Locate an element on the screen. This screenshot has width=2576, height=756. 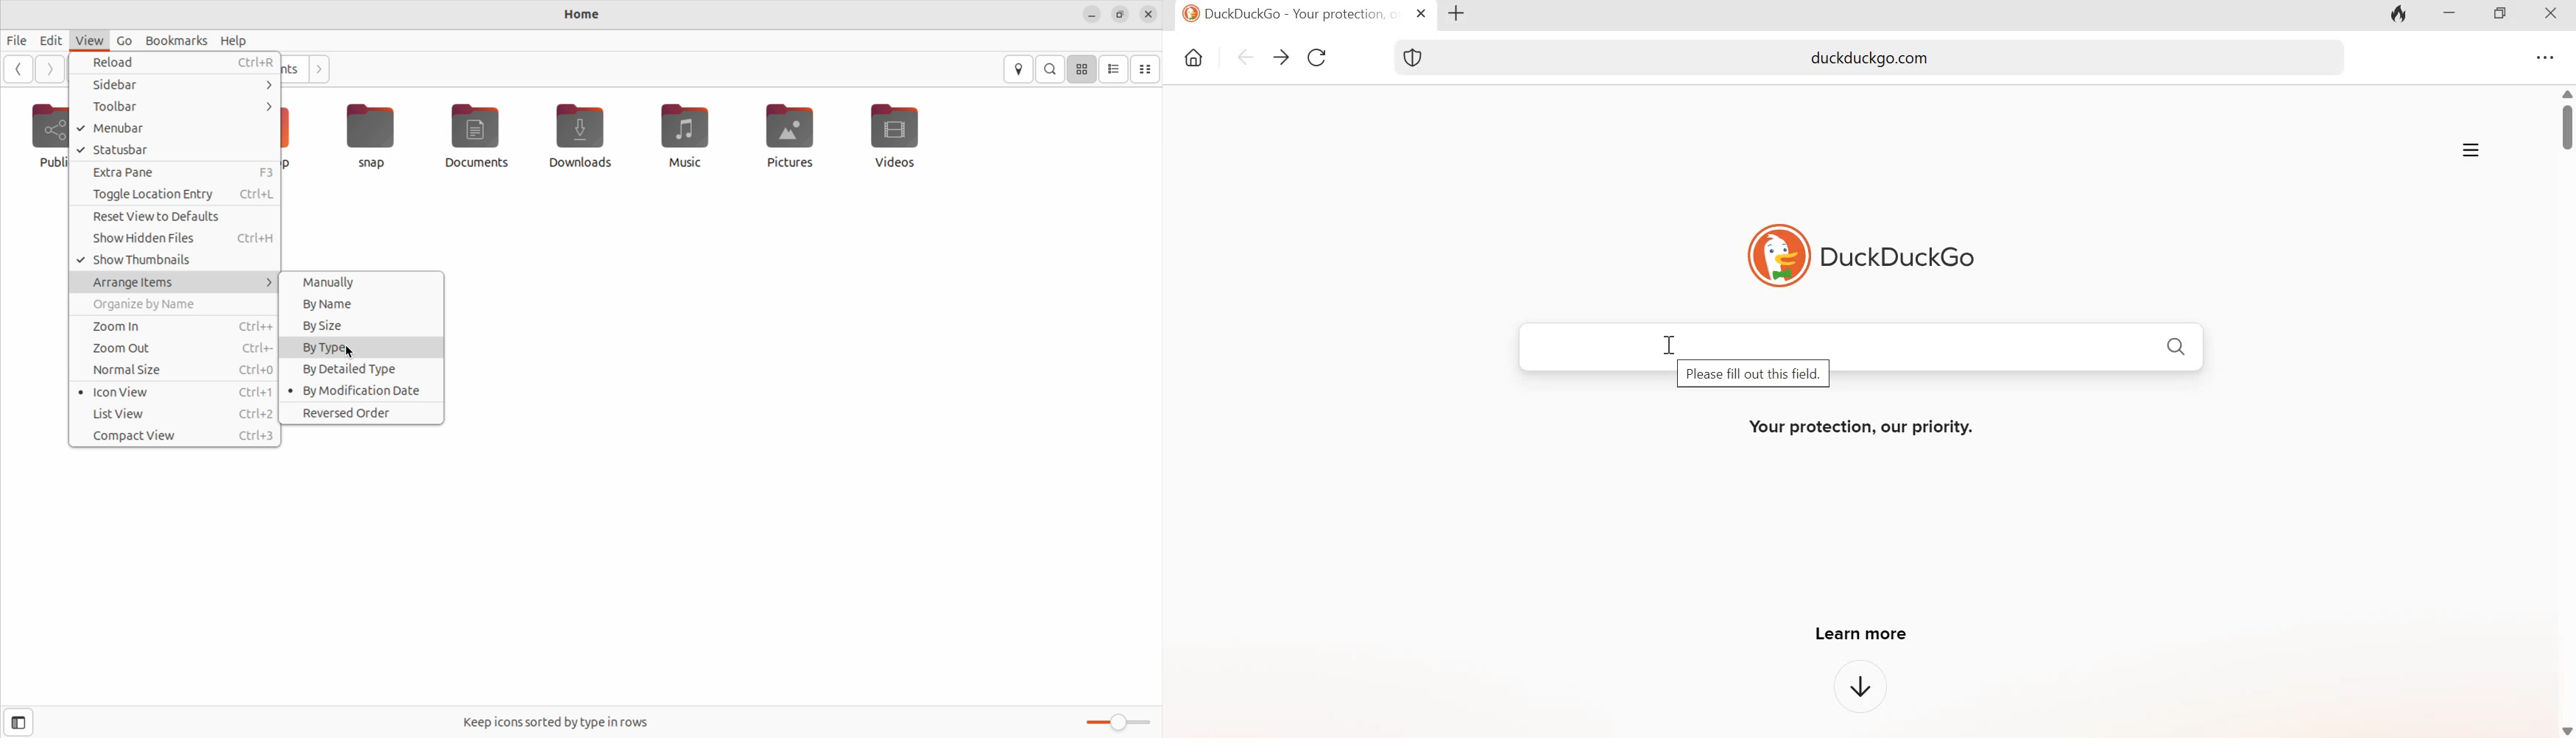
show hidden files is located at coordinates (175, 239).